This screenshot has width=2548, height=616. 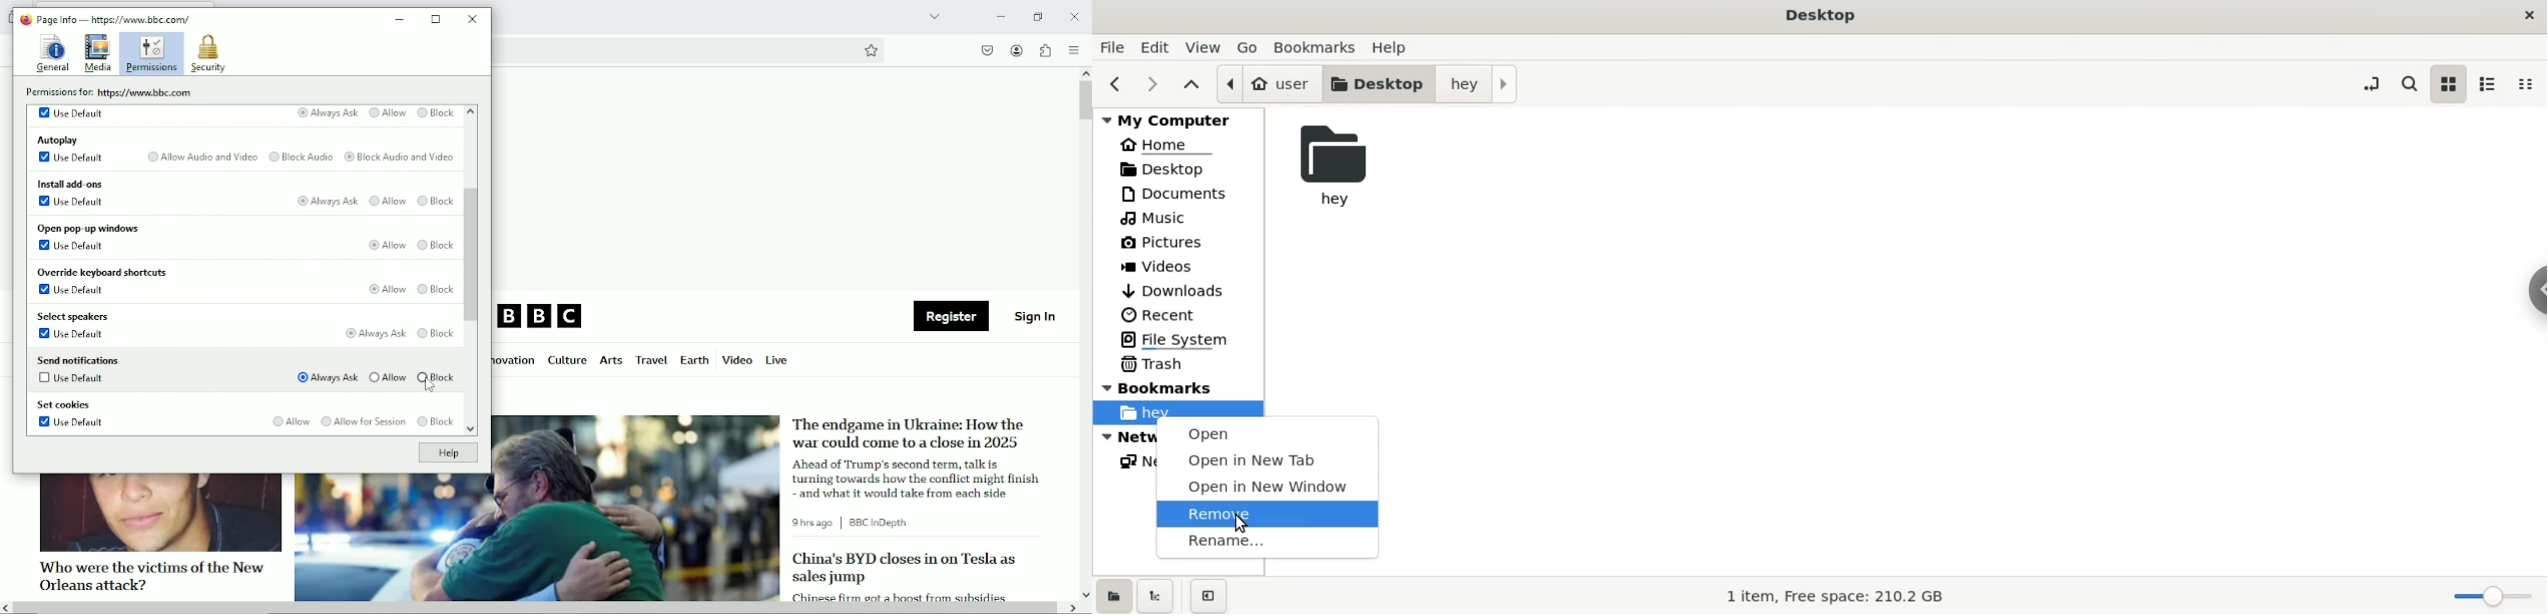 I want to click on Block, so click(x=436, y=291).